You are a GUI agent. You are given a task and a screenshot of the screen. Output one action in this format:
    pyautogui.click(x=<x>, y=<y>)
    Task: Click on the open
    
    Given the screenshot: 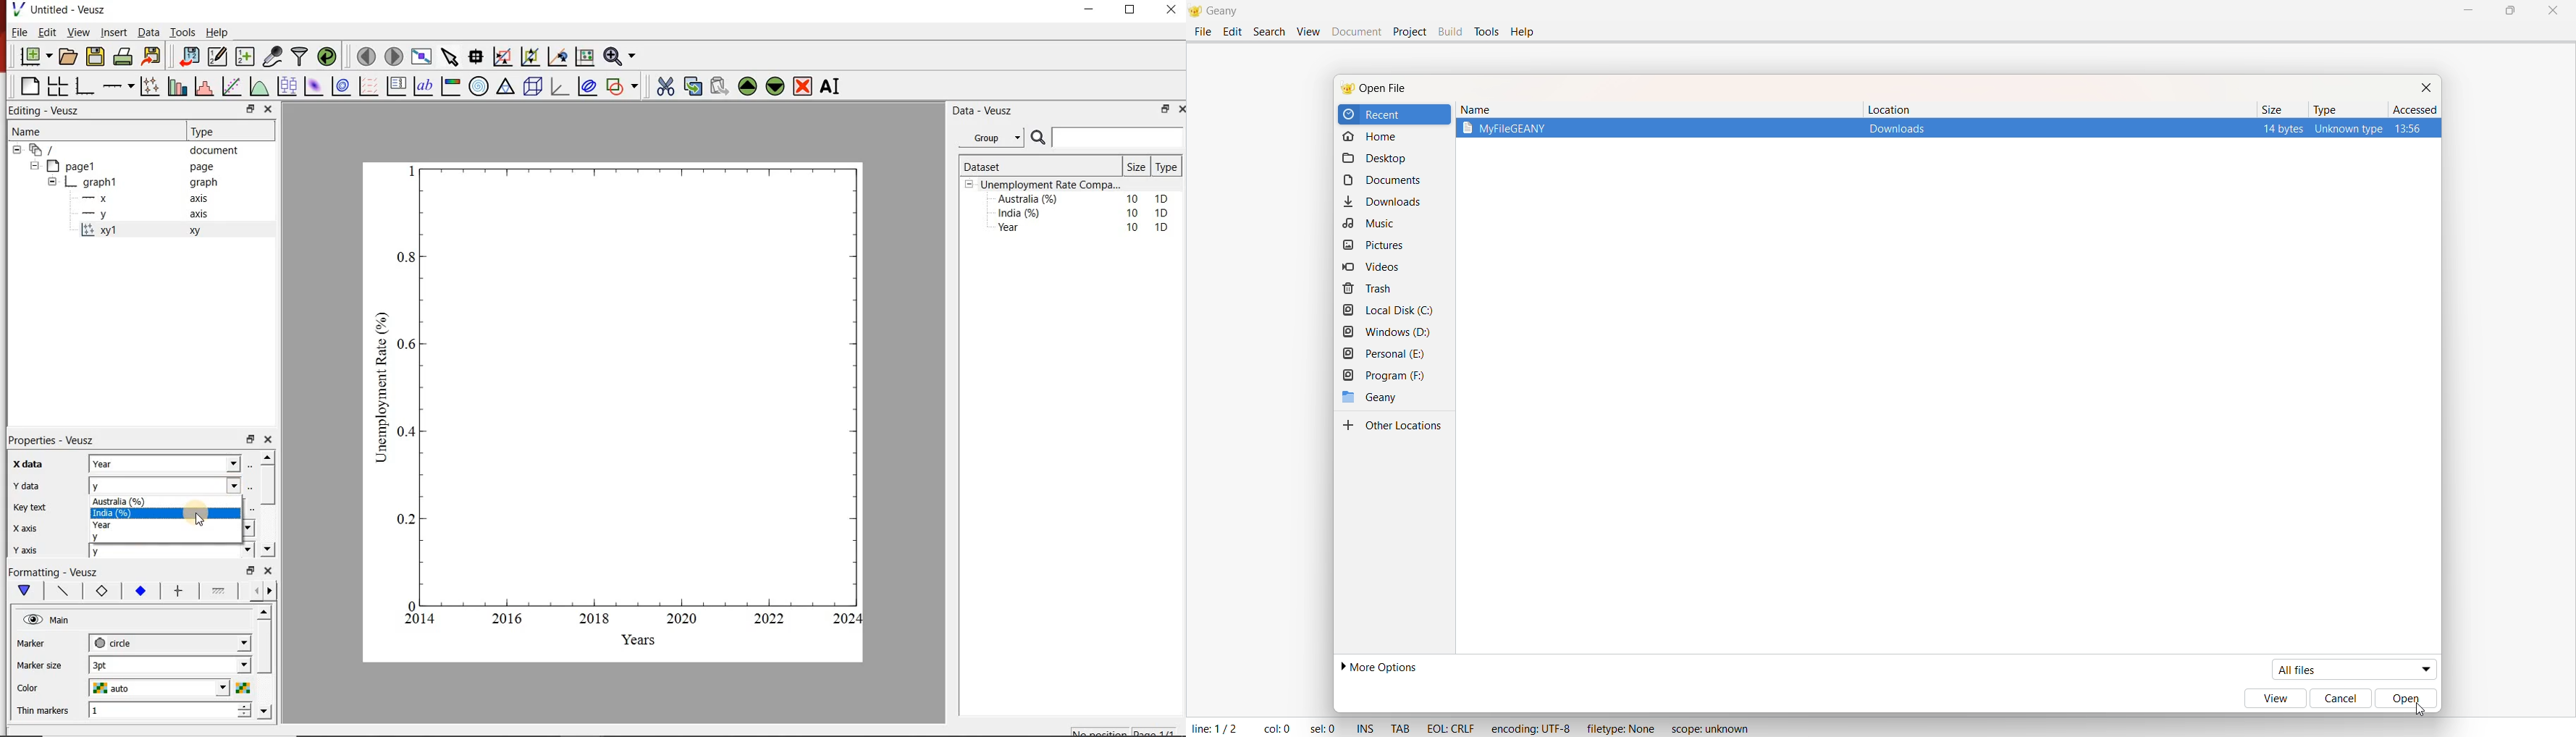 What is the action you would take?
    pyautogui.click(x=2410, y=699)
    